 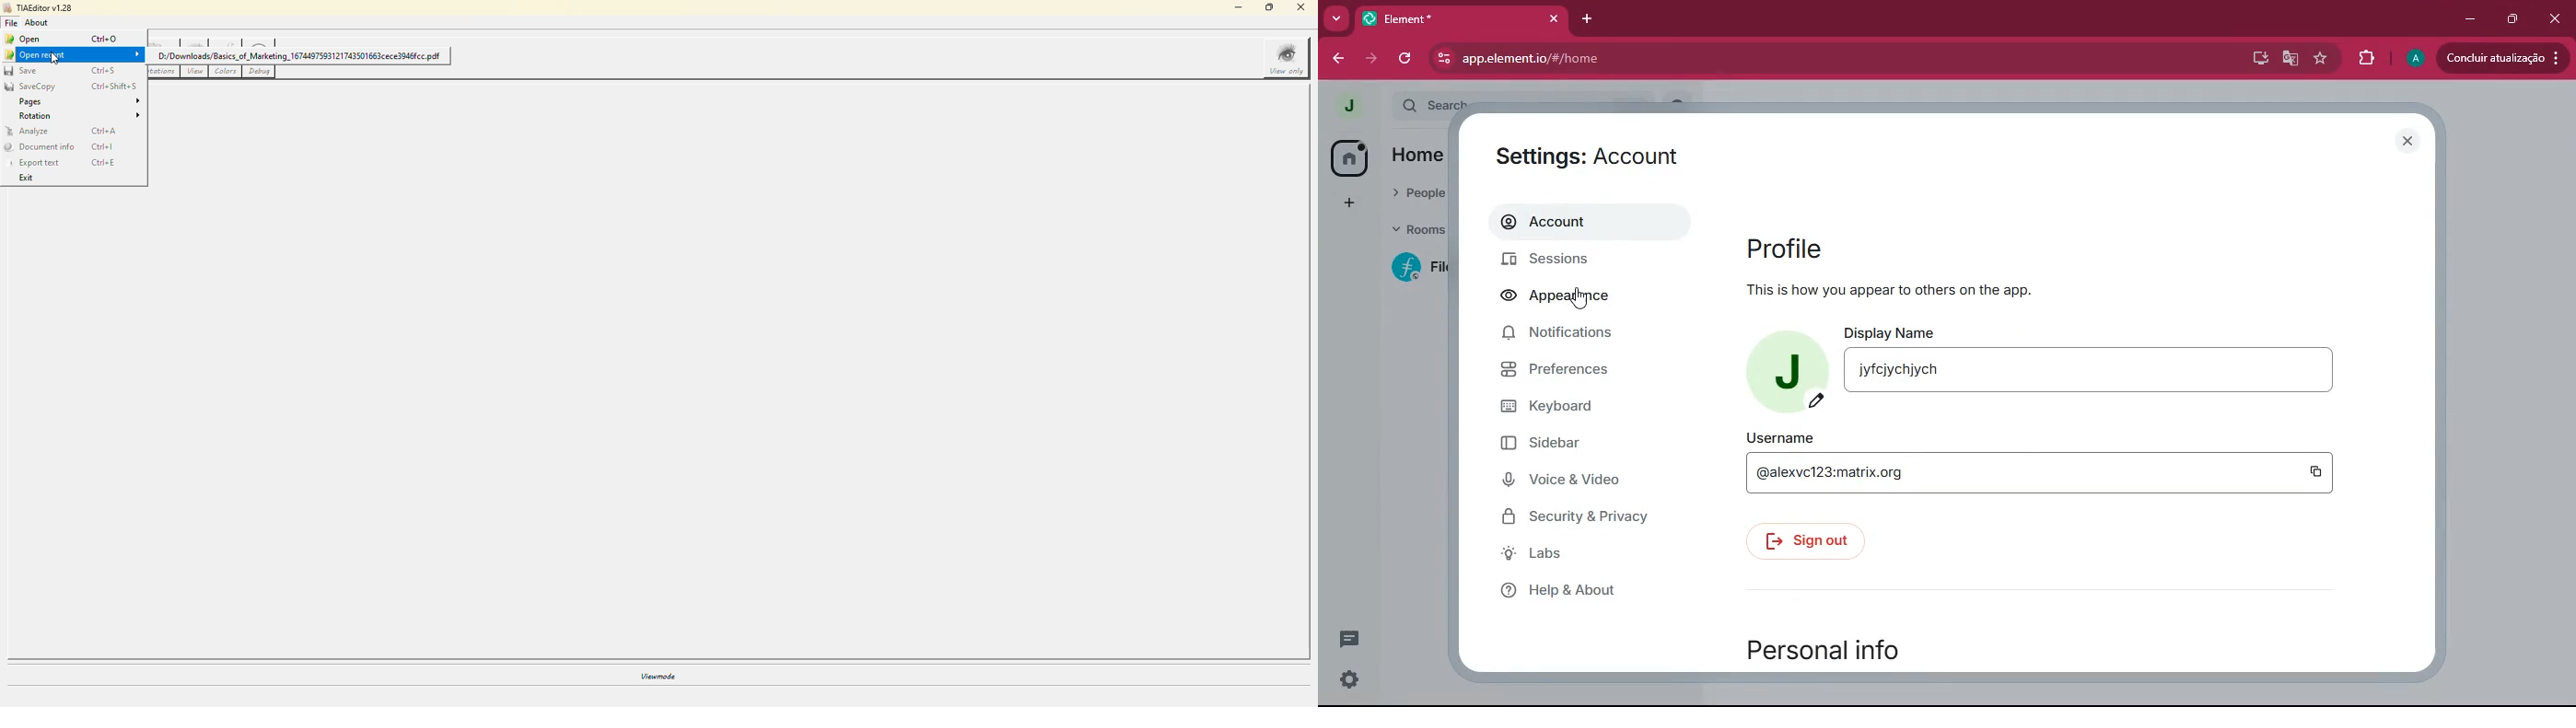 What do you see at coordinates (1590, 519) in the screenshot?
I see `security` at bounding box center [1590, 519].